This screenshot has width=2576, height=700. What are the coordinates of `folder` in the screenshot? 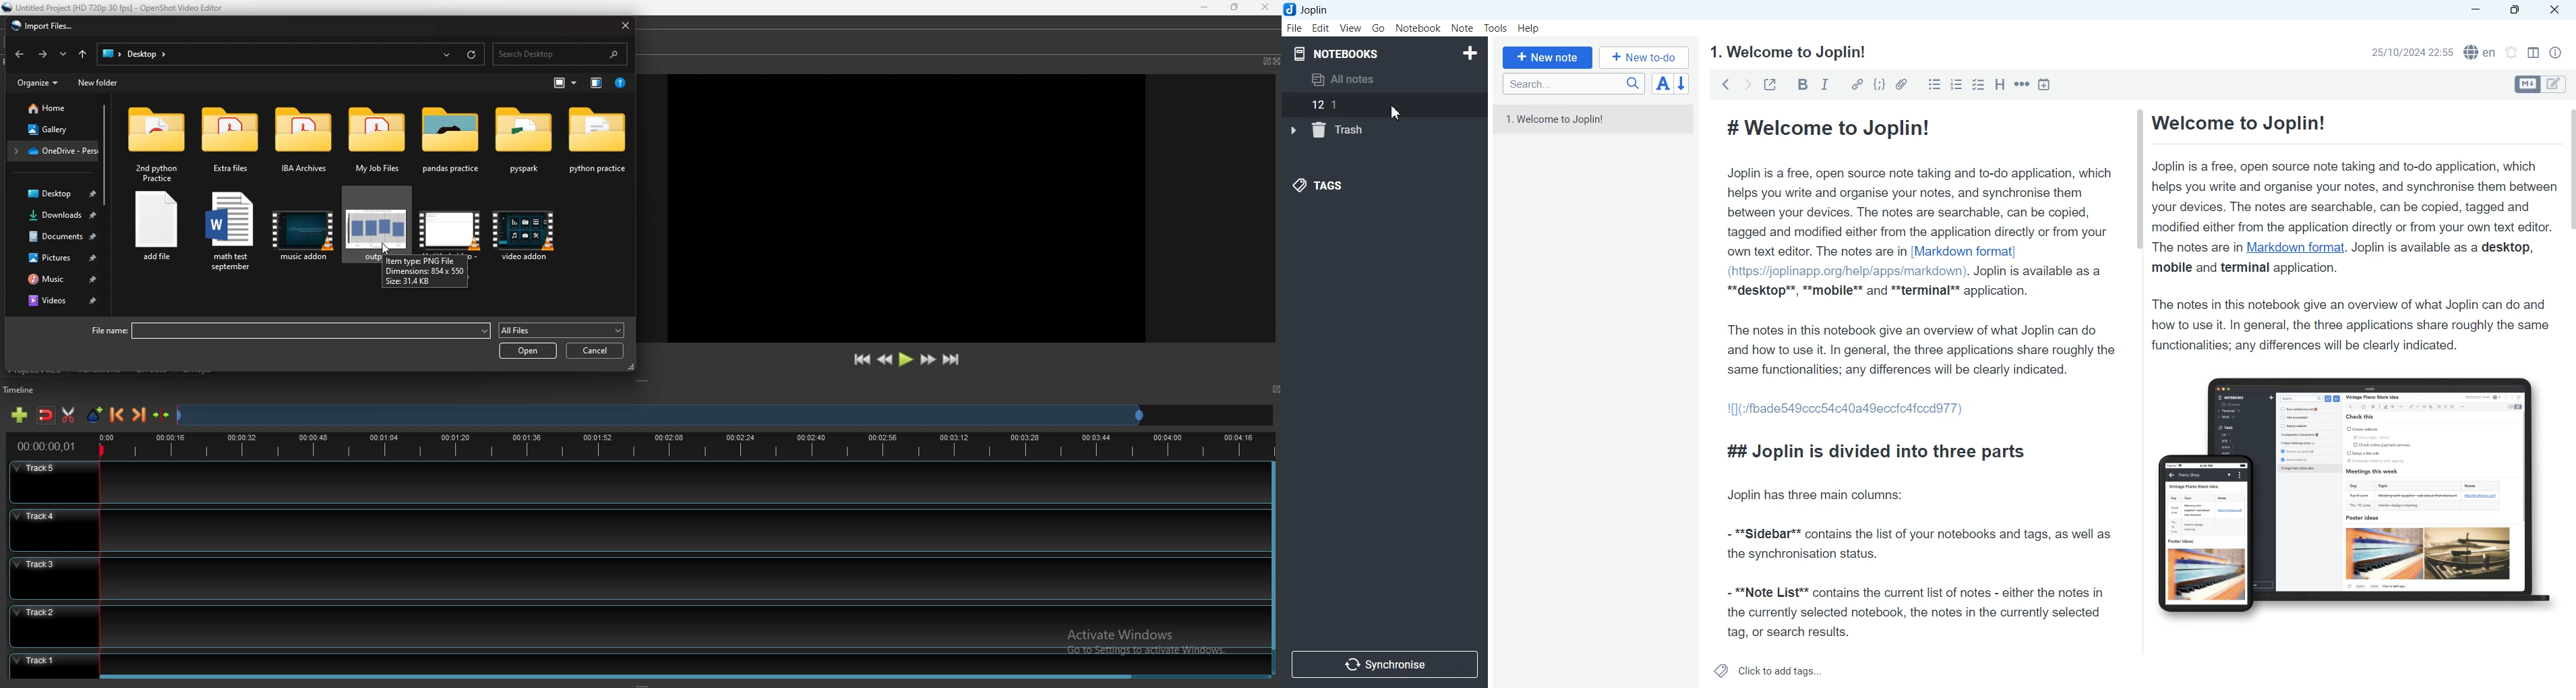 It's located at (598, 146).